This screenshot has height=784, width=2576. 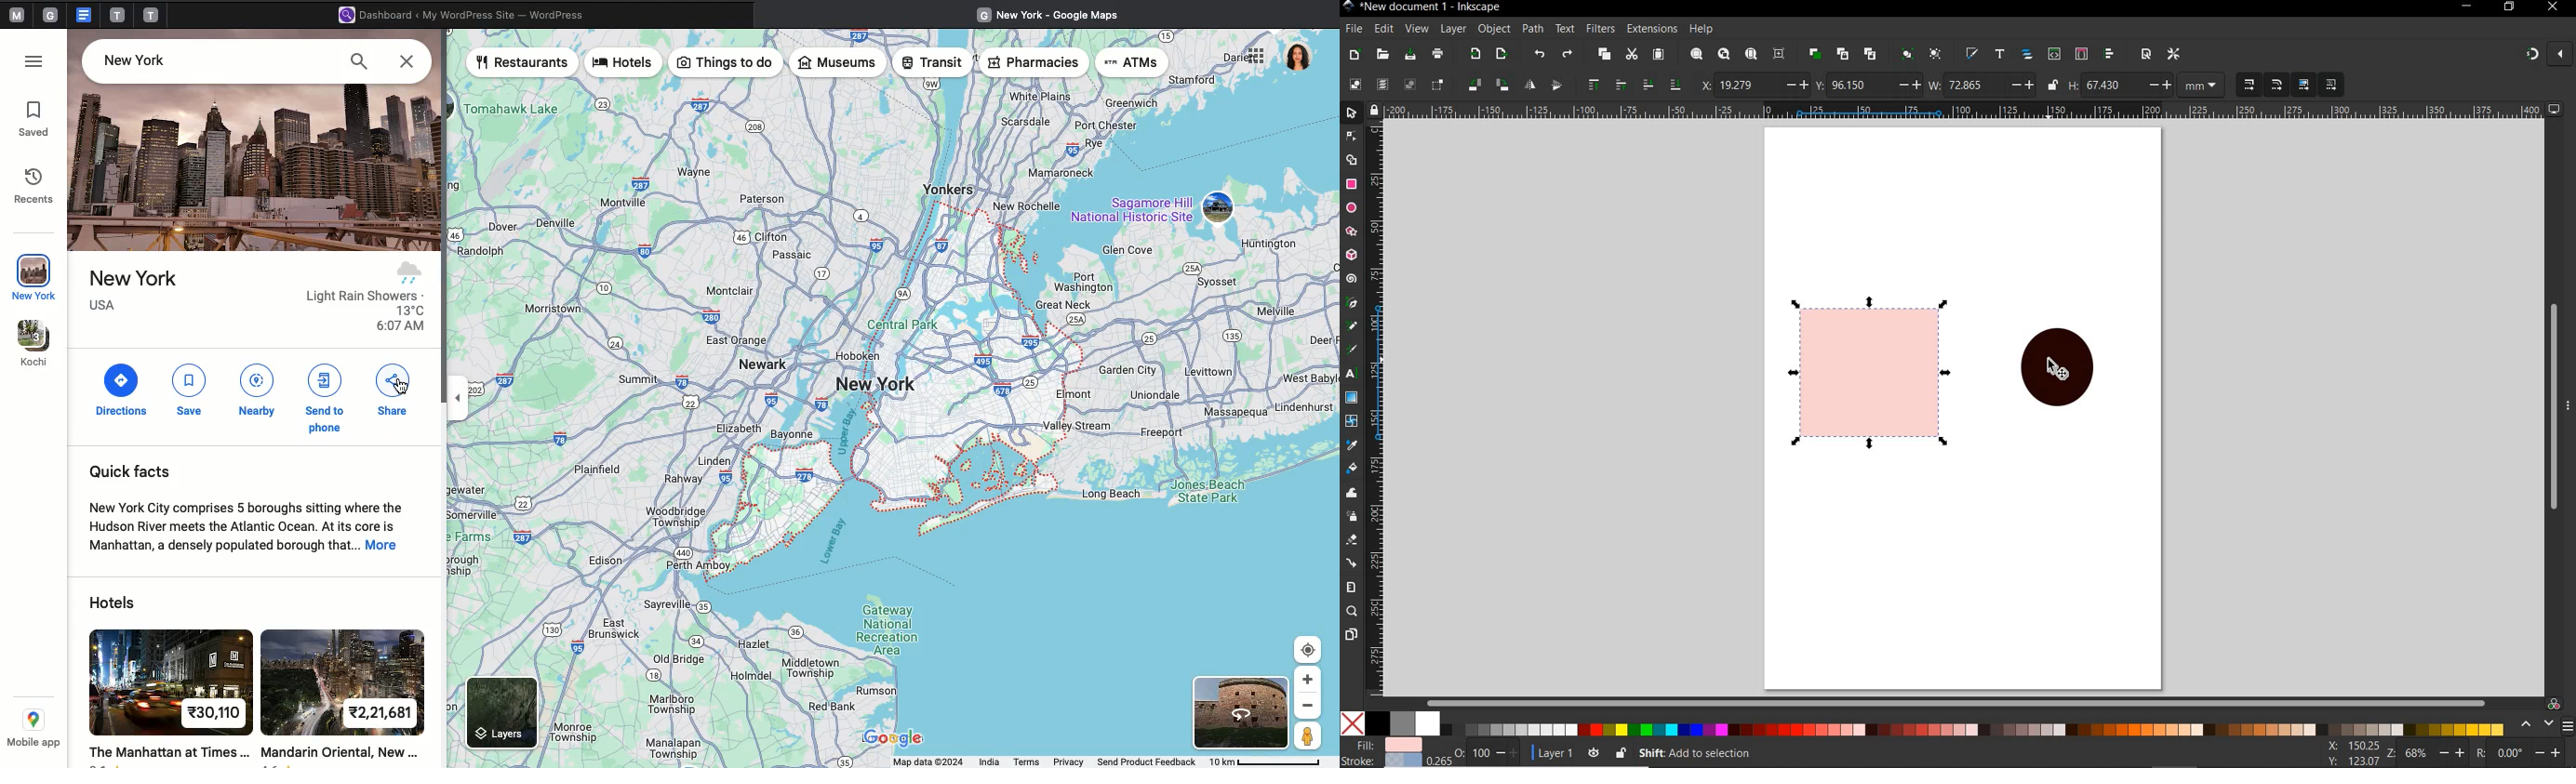 I want to click on pen tool, so click(x=1351, y=302).